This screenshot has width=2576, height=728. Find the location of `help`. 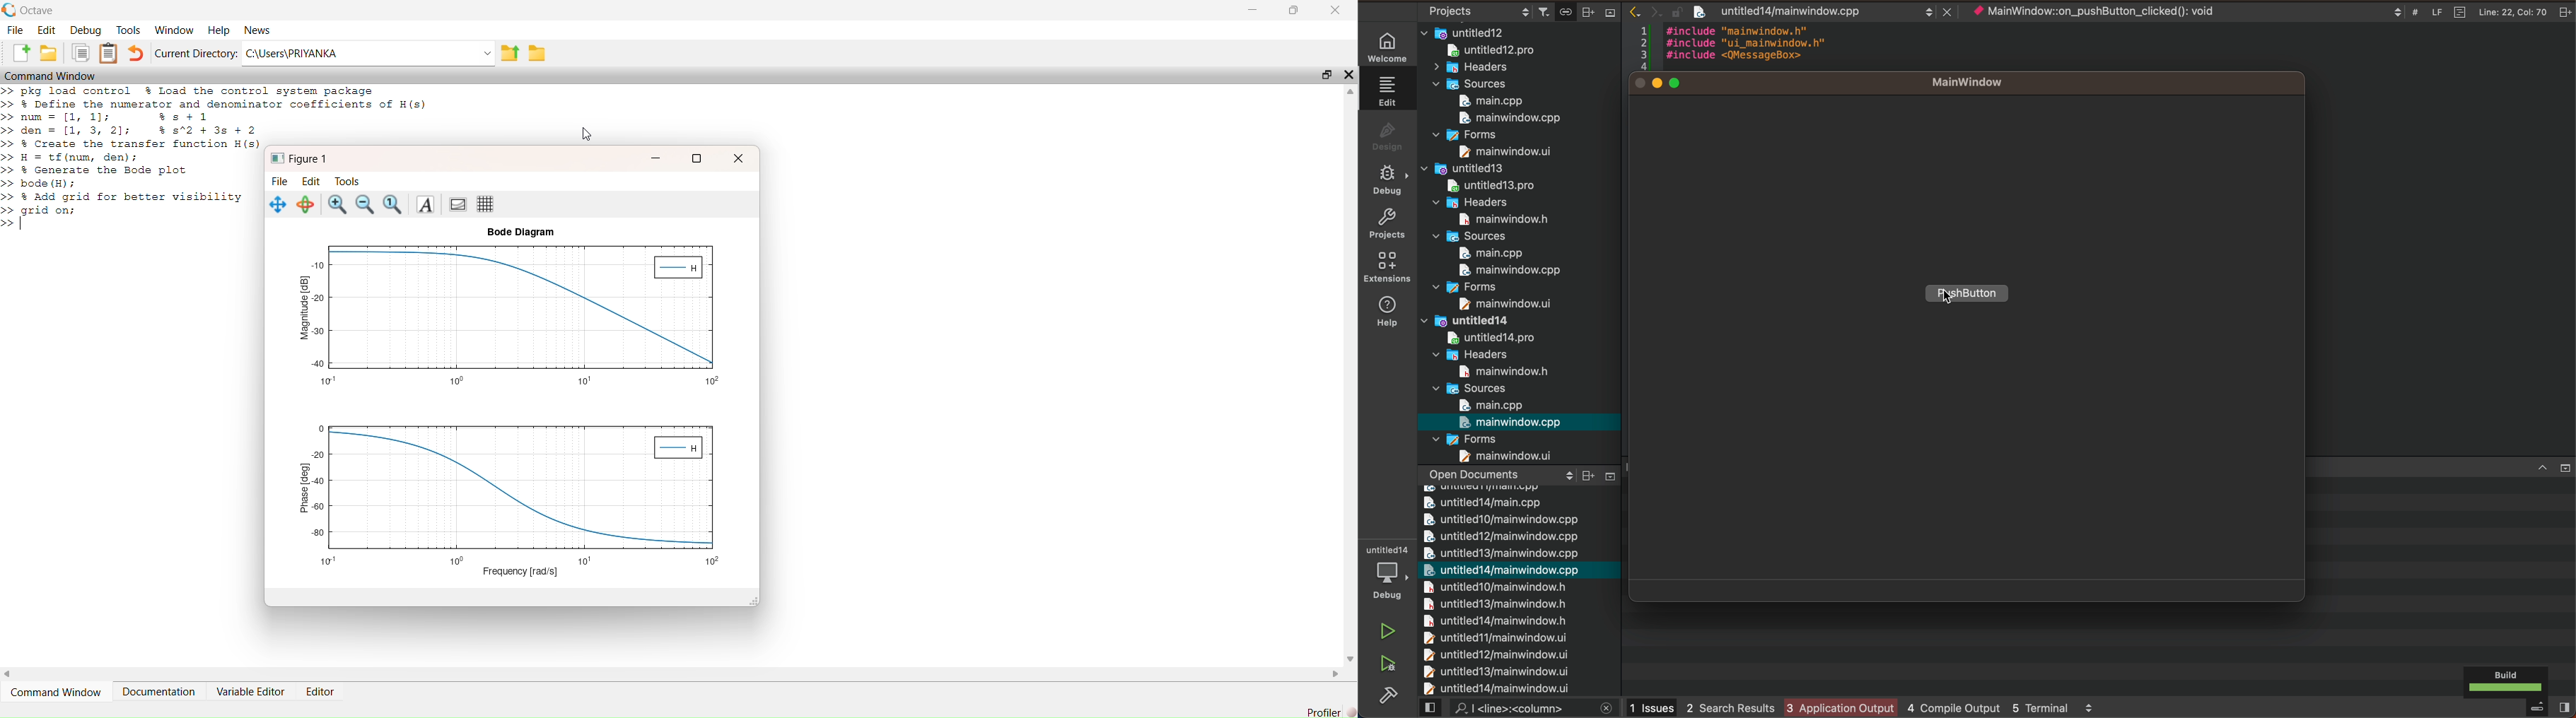

help is located at coordinates (1386, 311).